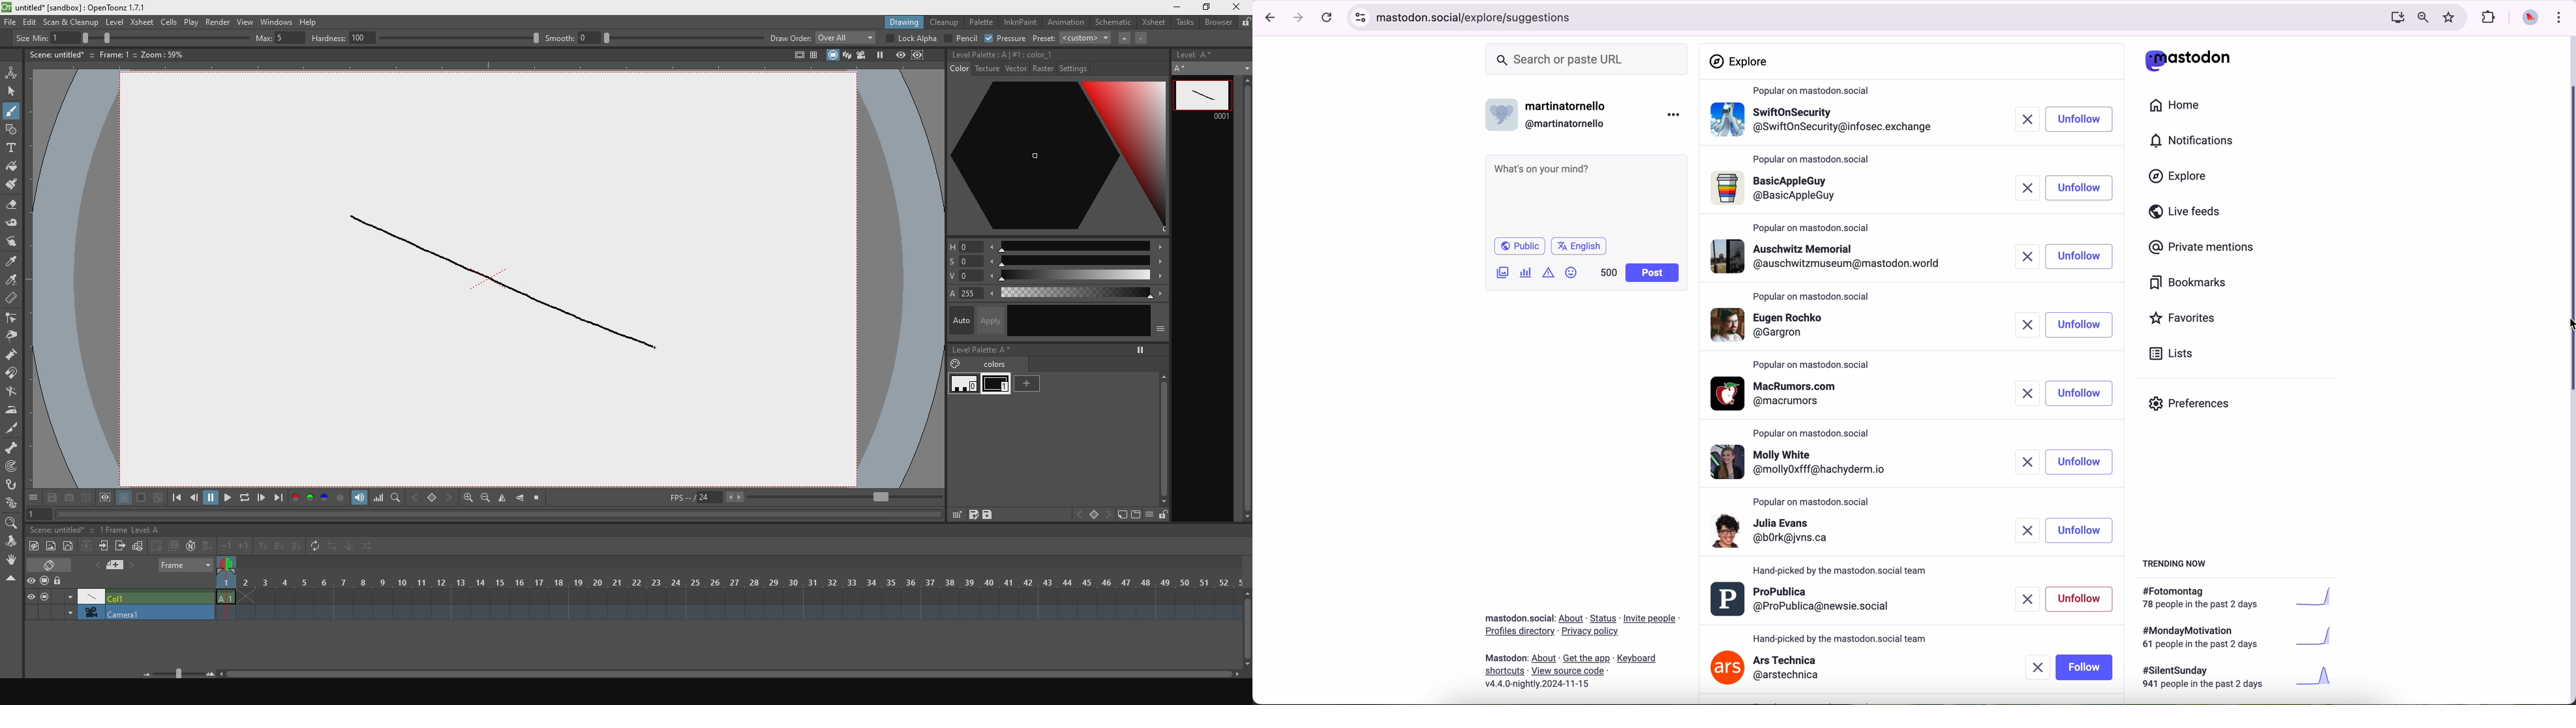  What do you see at coordinates (899, 56) in the screenshot?
I see `preview` at bounding box center [899, 56].